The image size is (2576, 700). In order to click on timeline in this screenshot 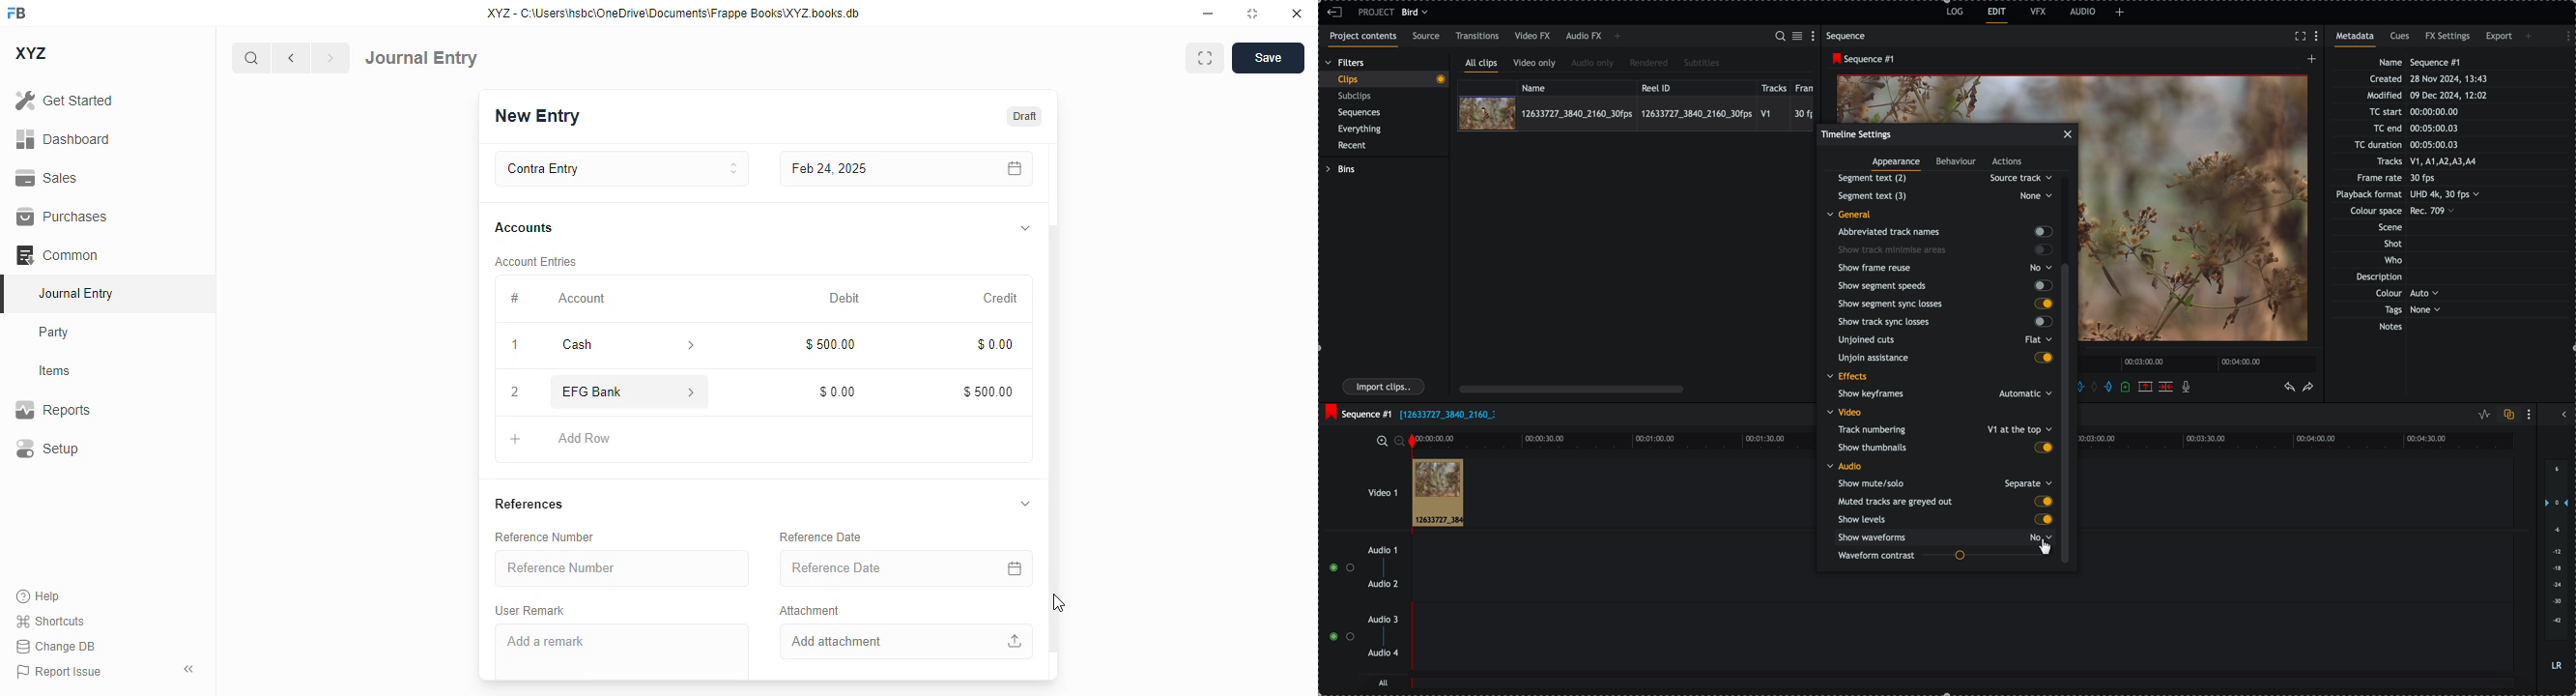, I will do `click(1612, 440)`.